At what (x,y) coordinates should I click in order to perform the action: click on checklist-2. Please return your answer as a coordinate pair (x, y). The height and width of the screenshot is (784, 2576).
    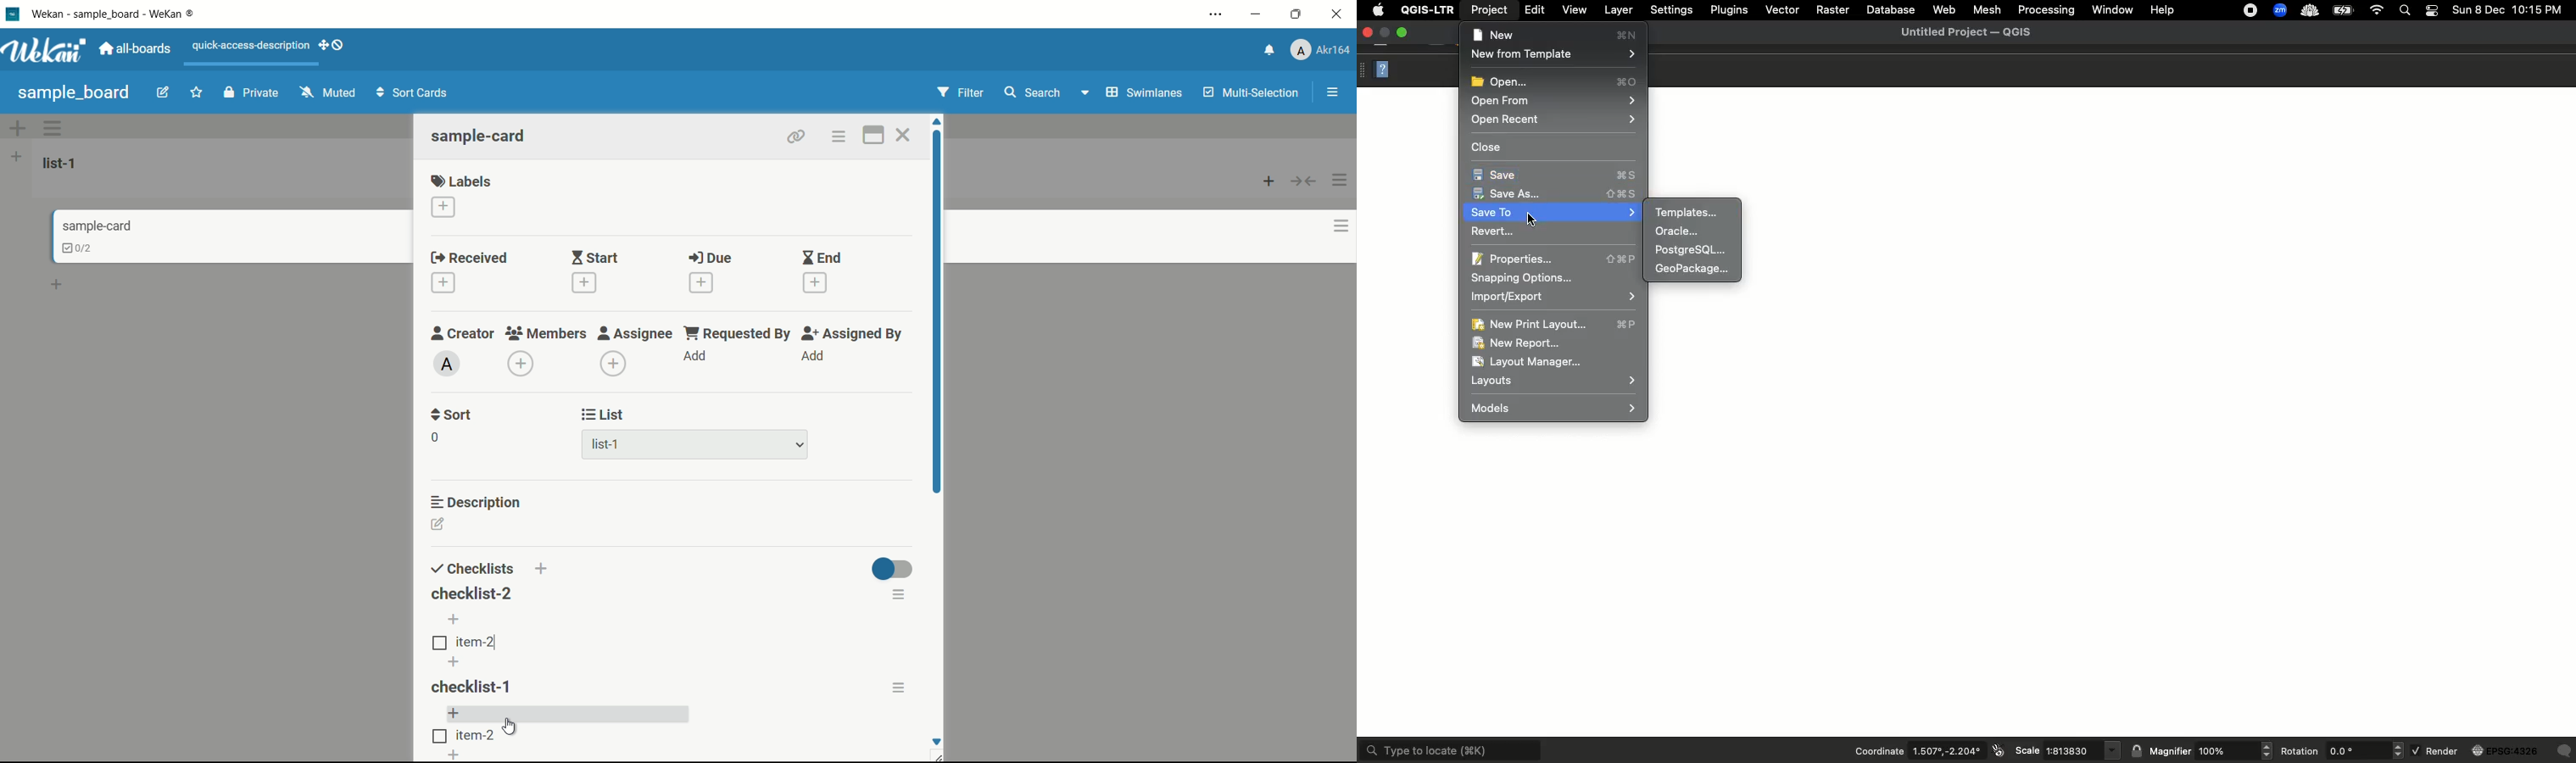
    Looking at the image, I should click on (473, 593).